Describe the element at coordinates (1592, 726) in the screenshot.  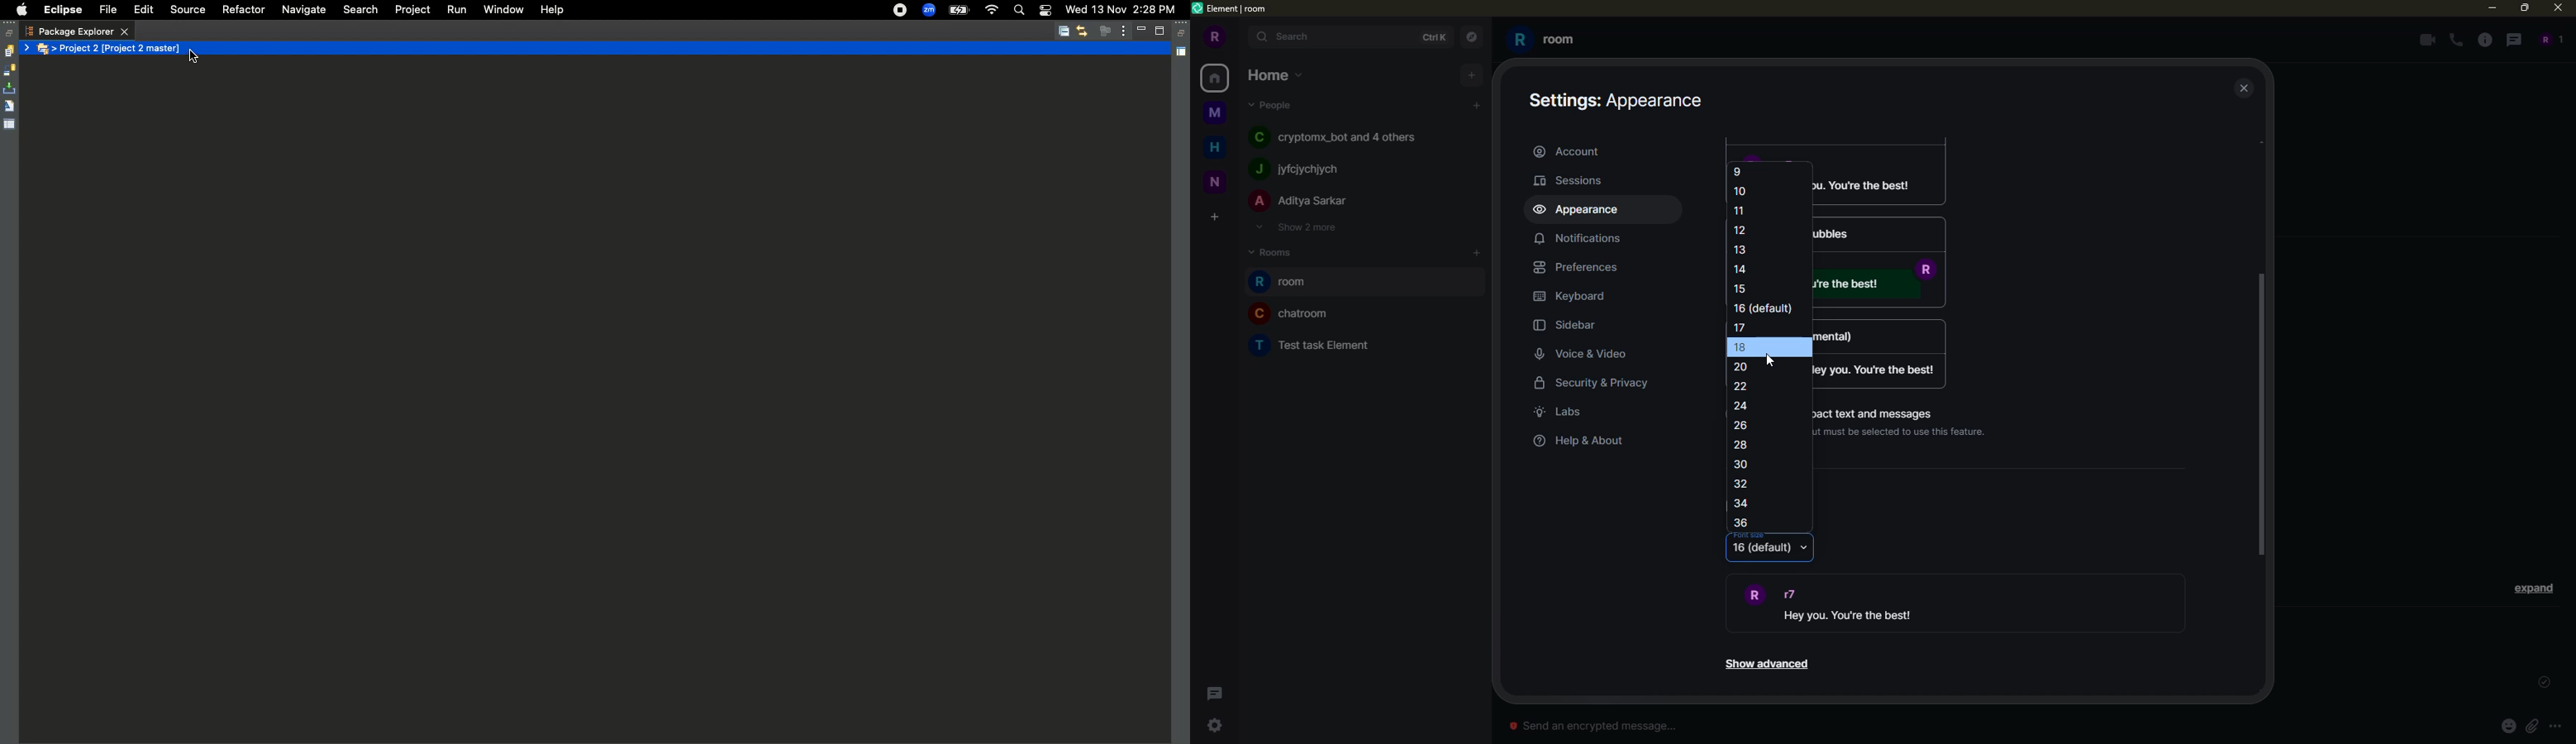
I see ` Send an encrypted message...` at that location.